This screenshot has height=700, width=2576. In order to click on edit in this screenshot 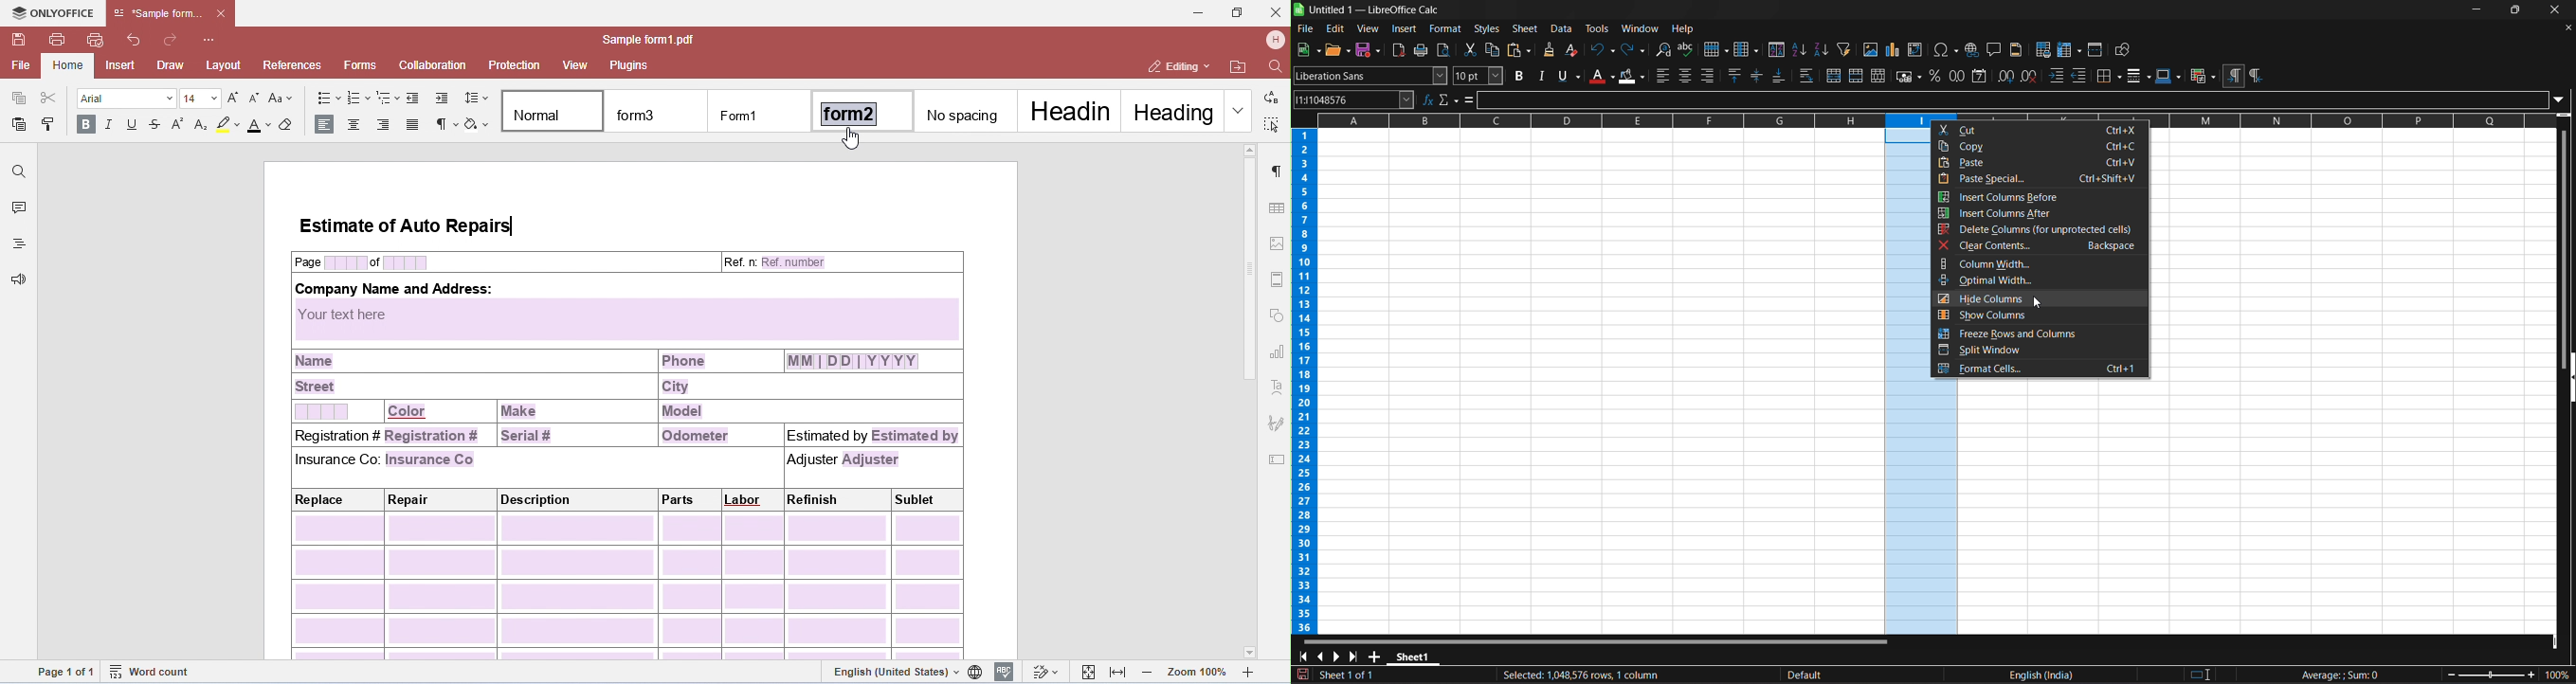, I will do `click(1334, 27)`.